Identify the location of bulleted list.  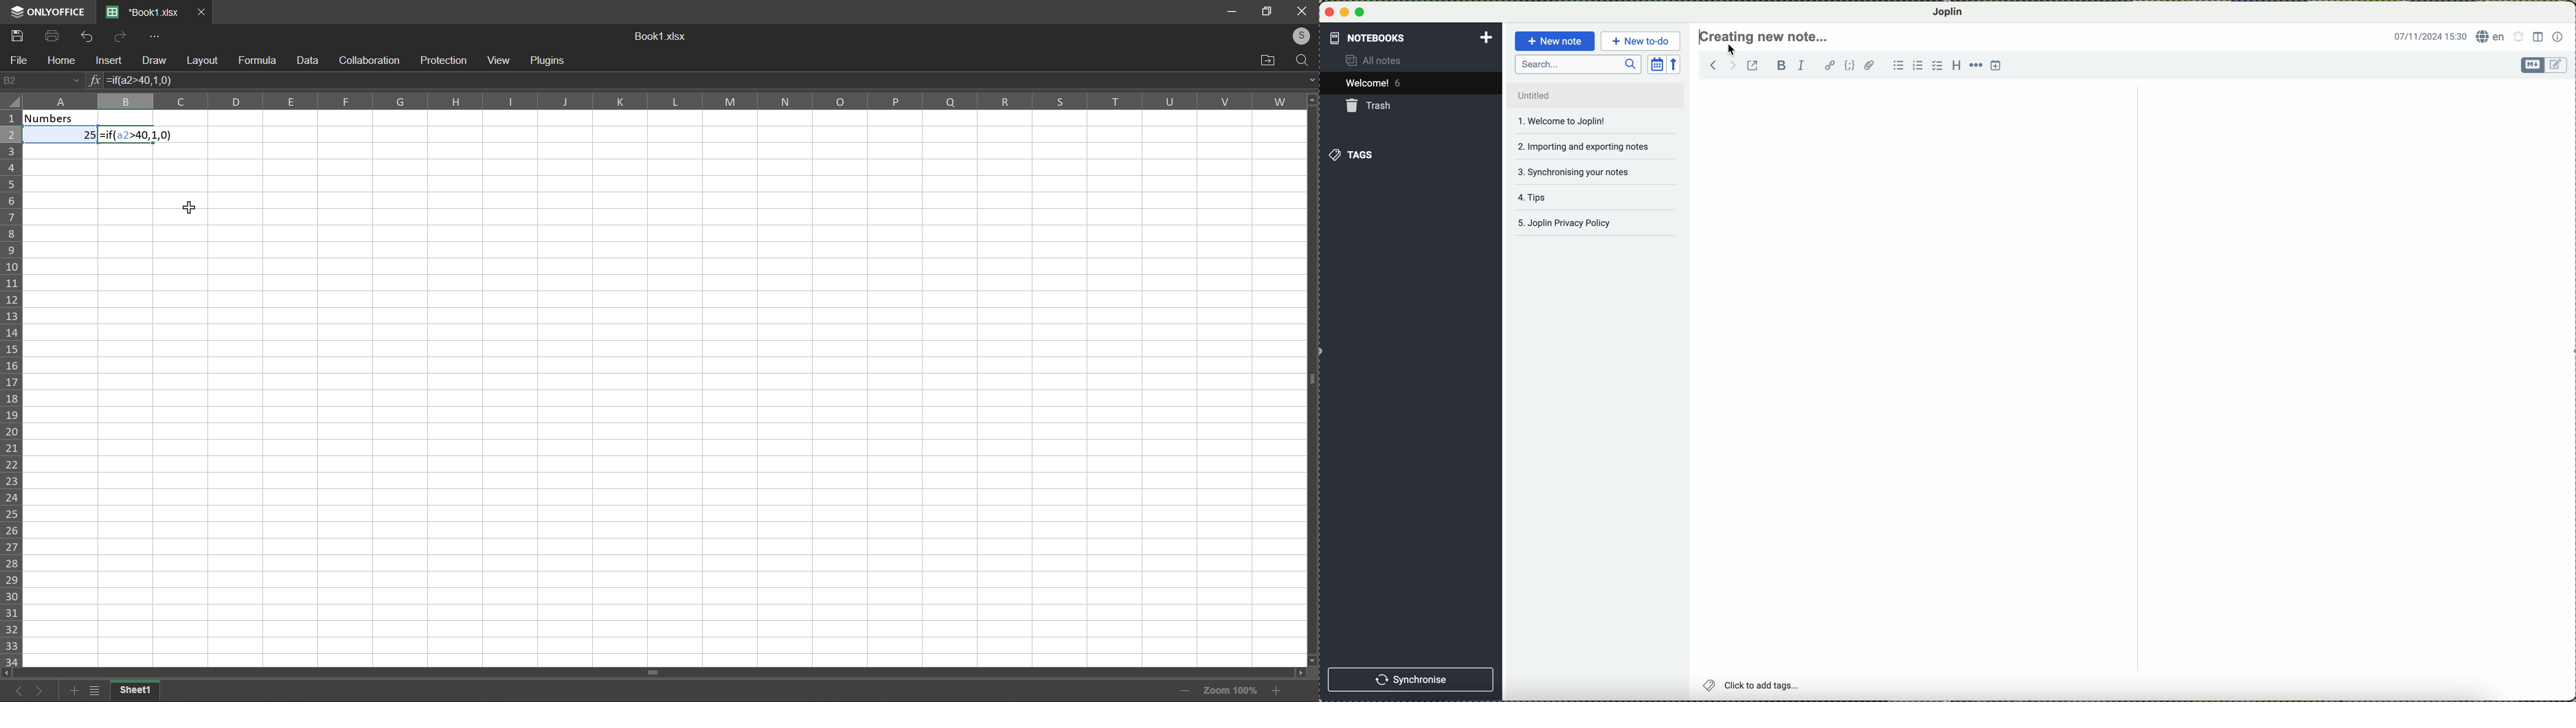
(1897, 65).